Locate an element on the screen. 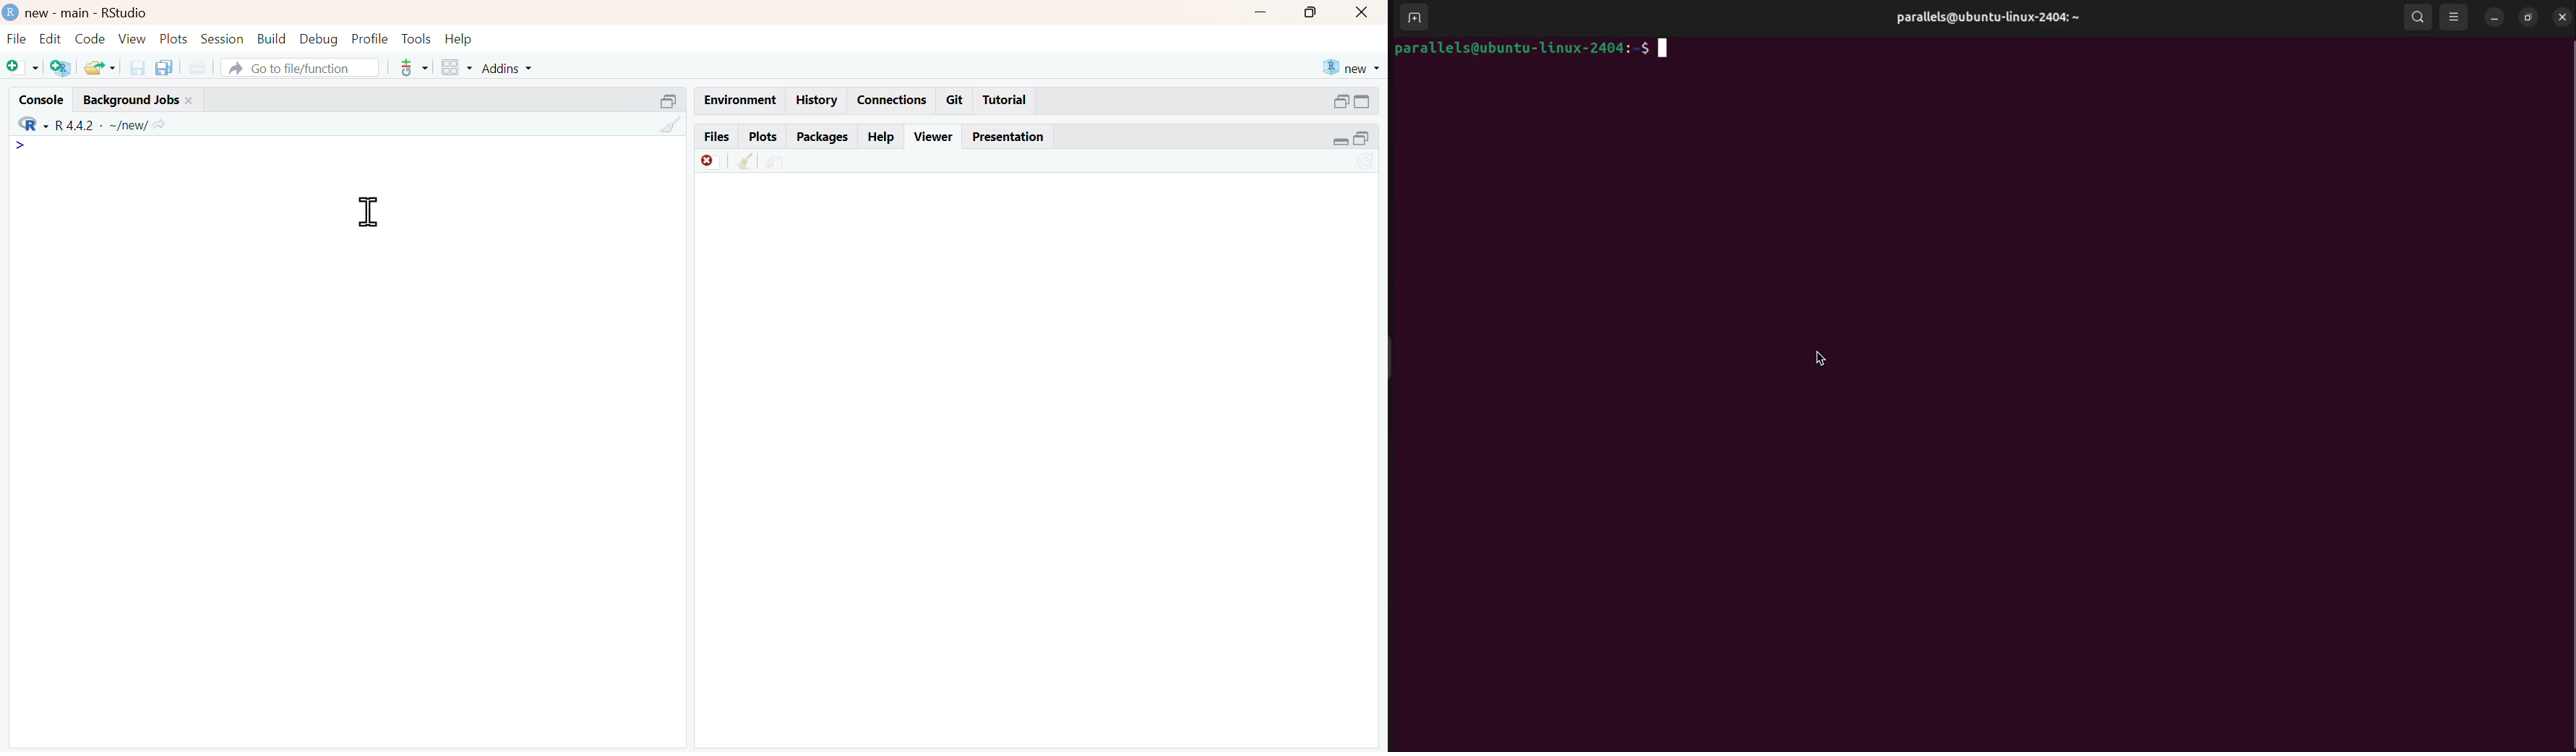 Image resolution: width=2576 pixels, height=756 pixels. Build is located at coordinates (272, 37).